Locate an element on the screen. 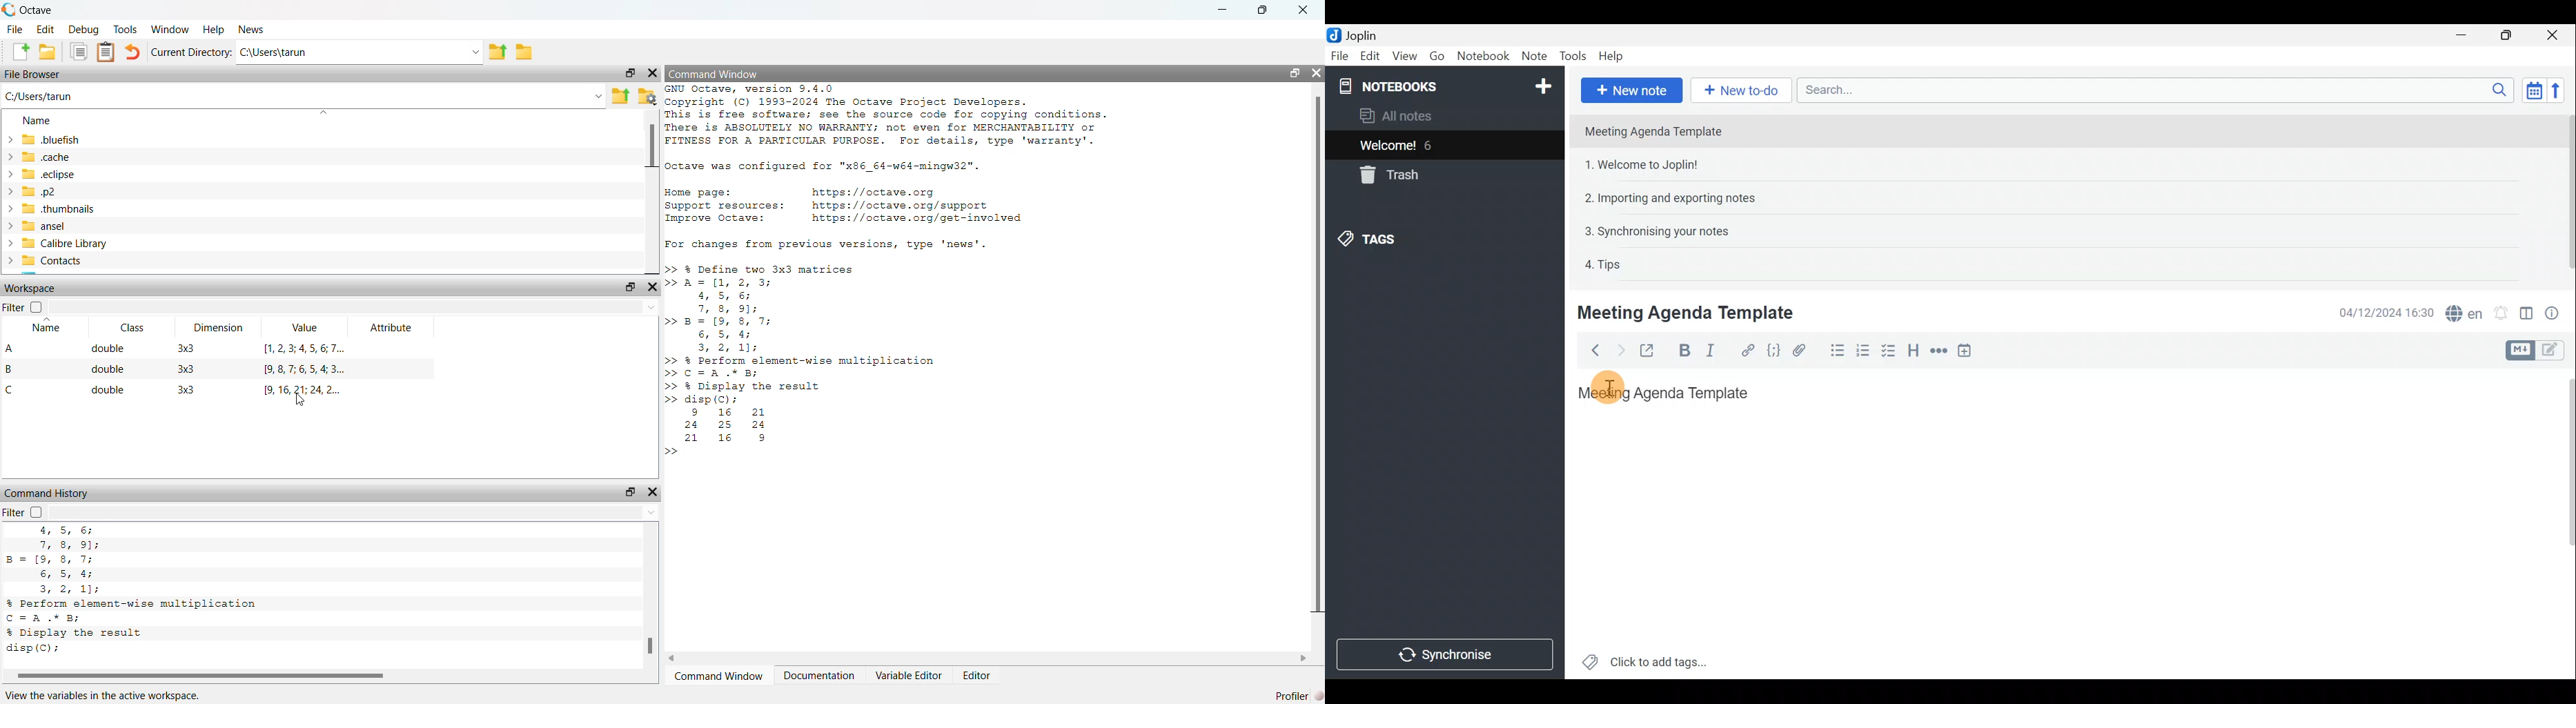 This screenshot has height=728, width=2576. Welcome! is located at coordinates (1389, 147).